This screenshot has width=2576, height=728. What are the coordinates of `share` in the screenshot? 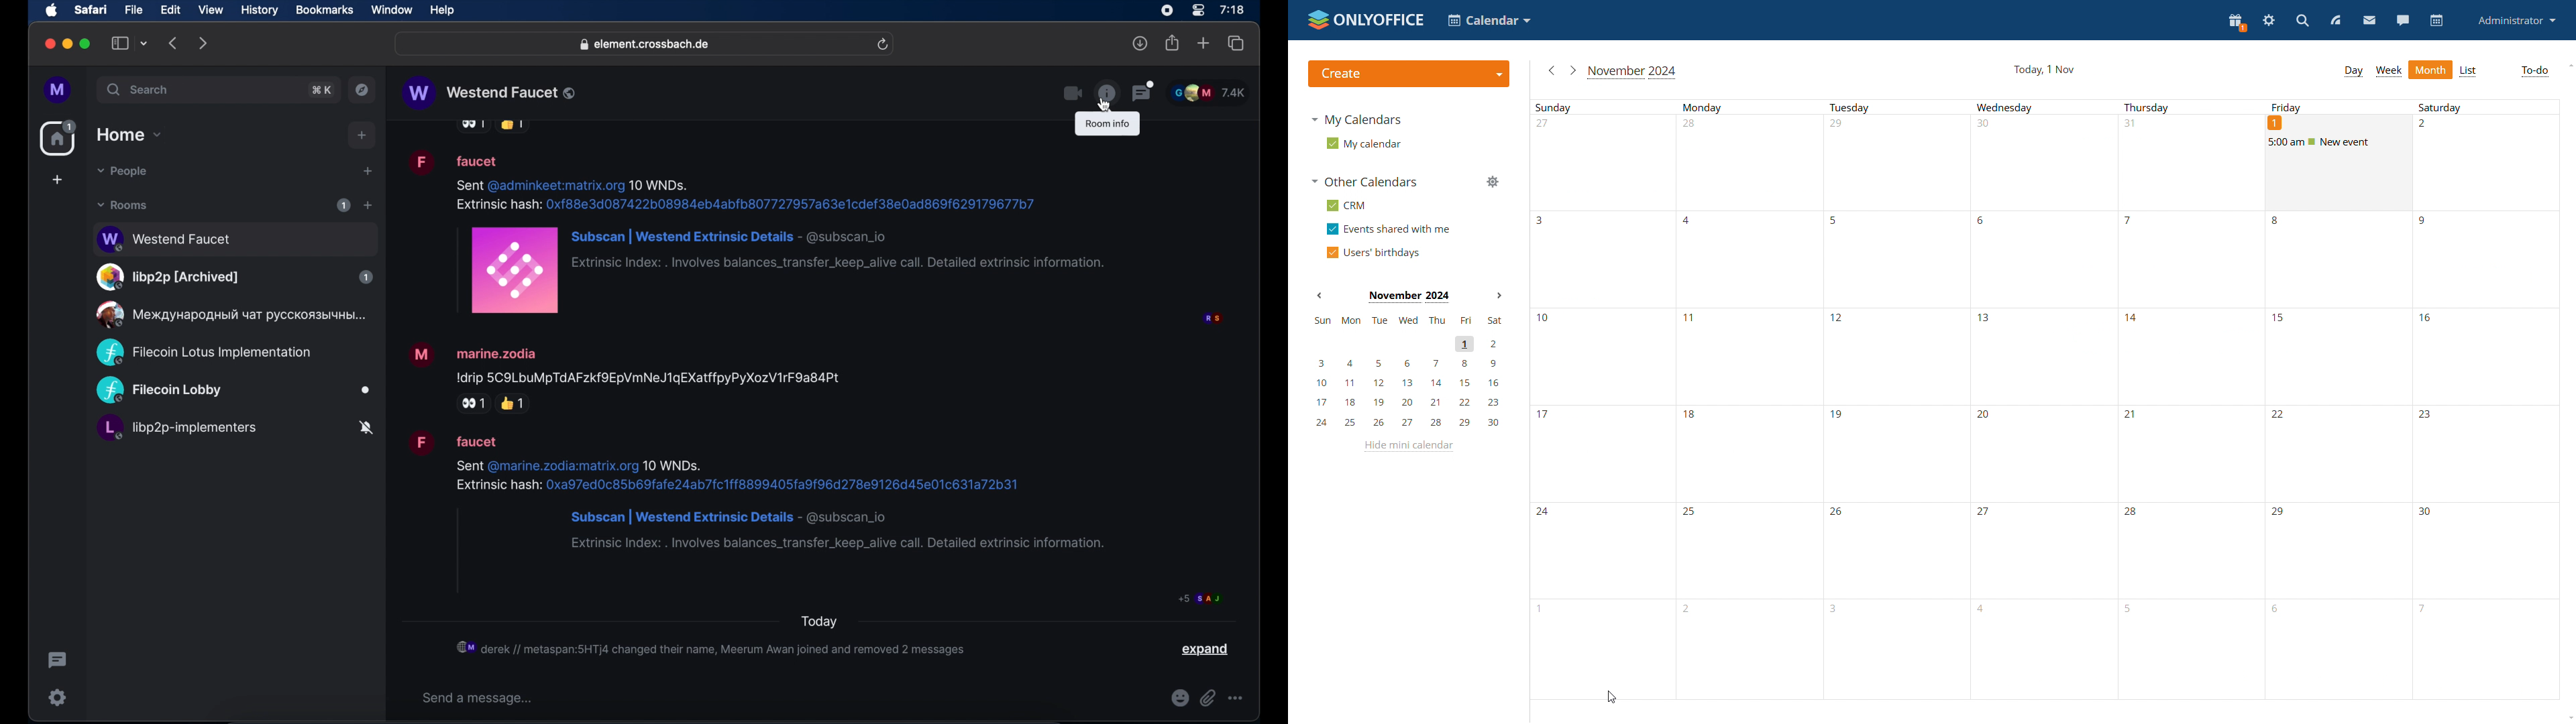 It's located at (1173, 43).